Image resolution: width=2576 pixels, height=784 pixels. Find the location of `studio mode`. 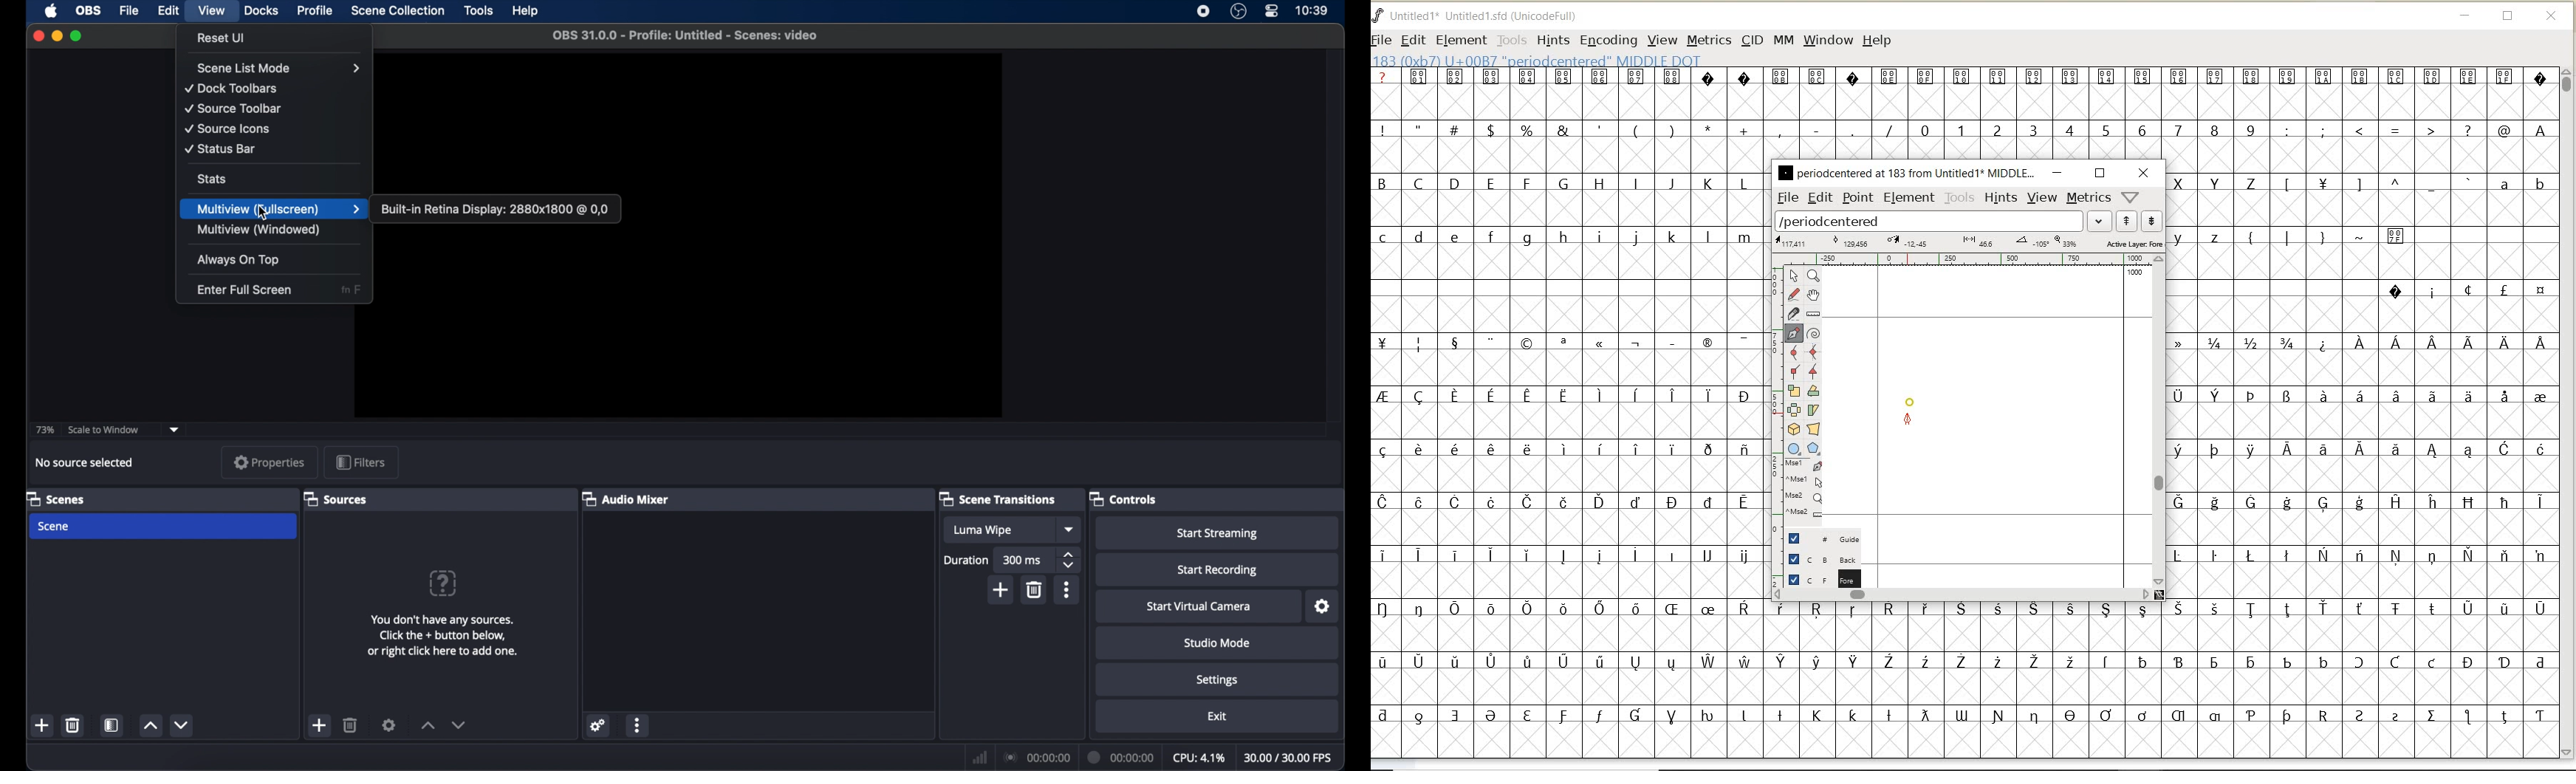

studio mode is located at coordinates (1219, 642).